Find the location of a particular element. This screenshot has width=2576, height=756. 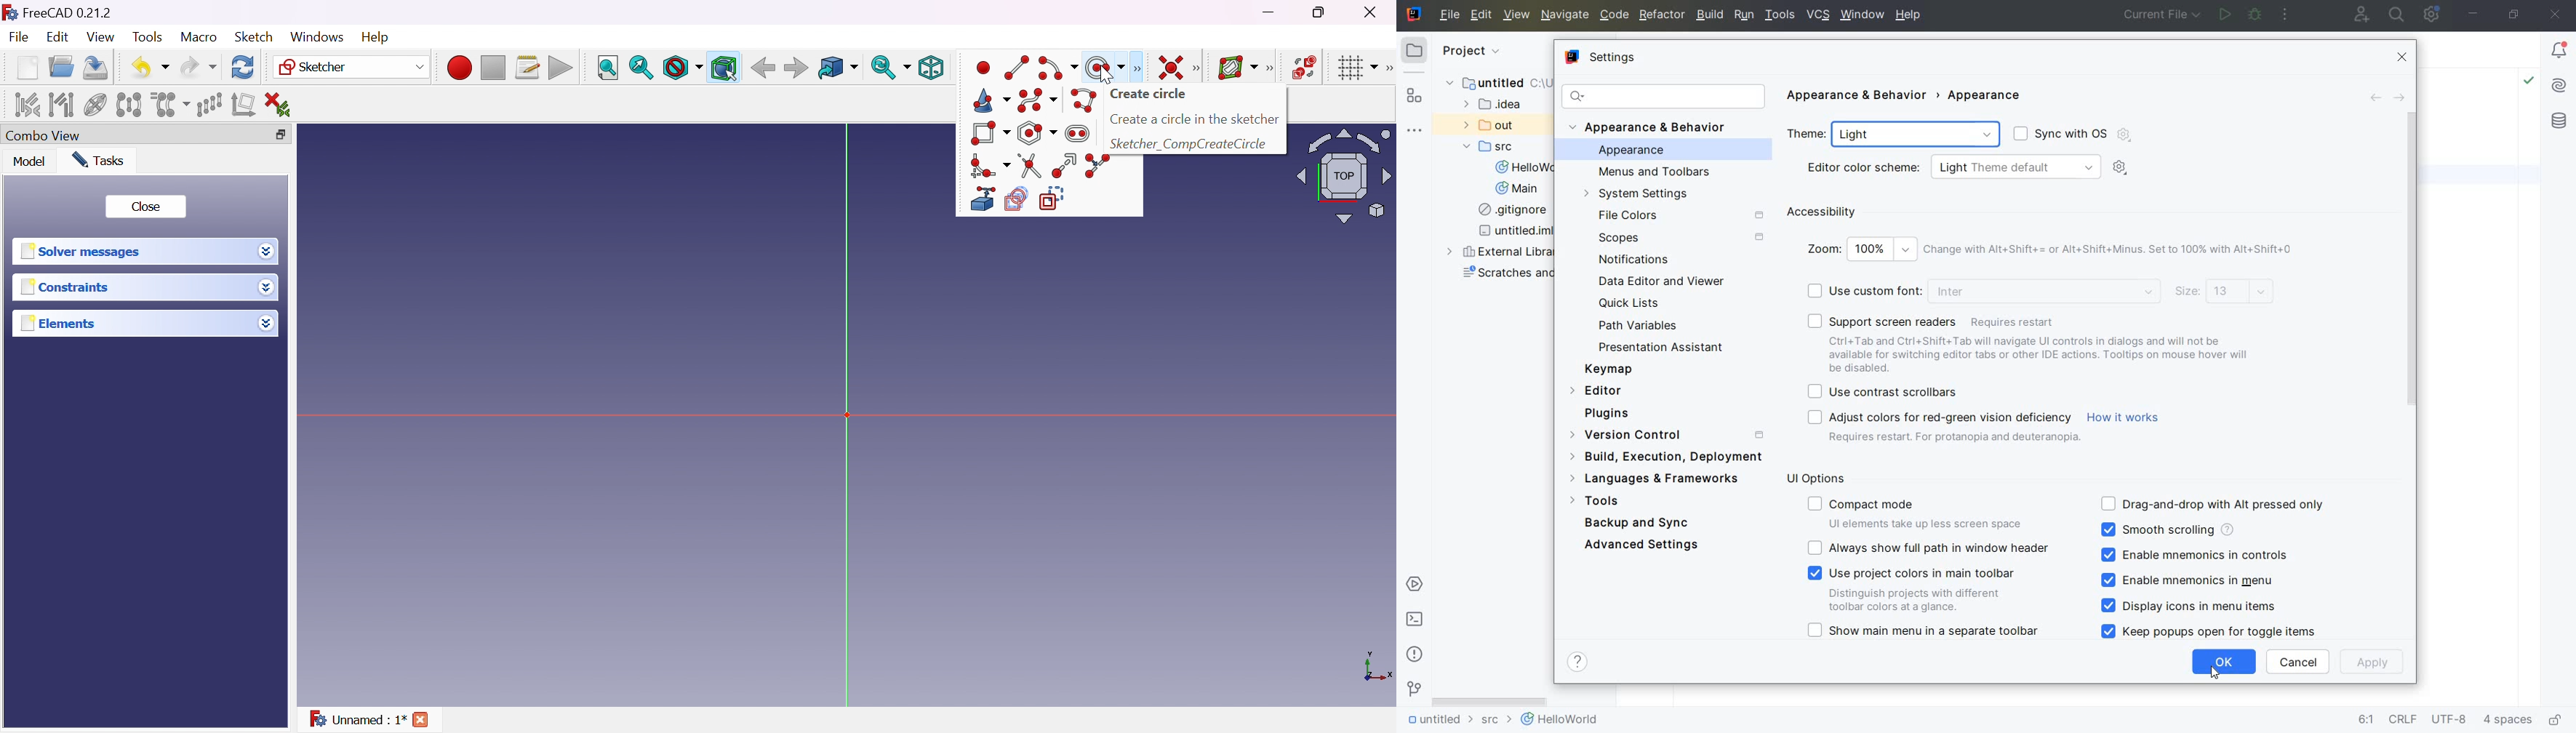

Show/hide B-spline information layer is located at coordinates (1237, 68).